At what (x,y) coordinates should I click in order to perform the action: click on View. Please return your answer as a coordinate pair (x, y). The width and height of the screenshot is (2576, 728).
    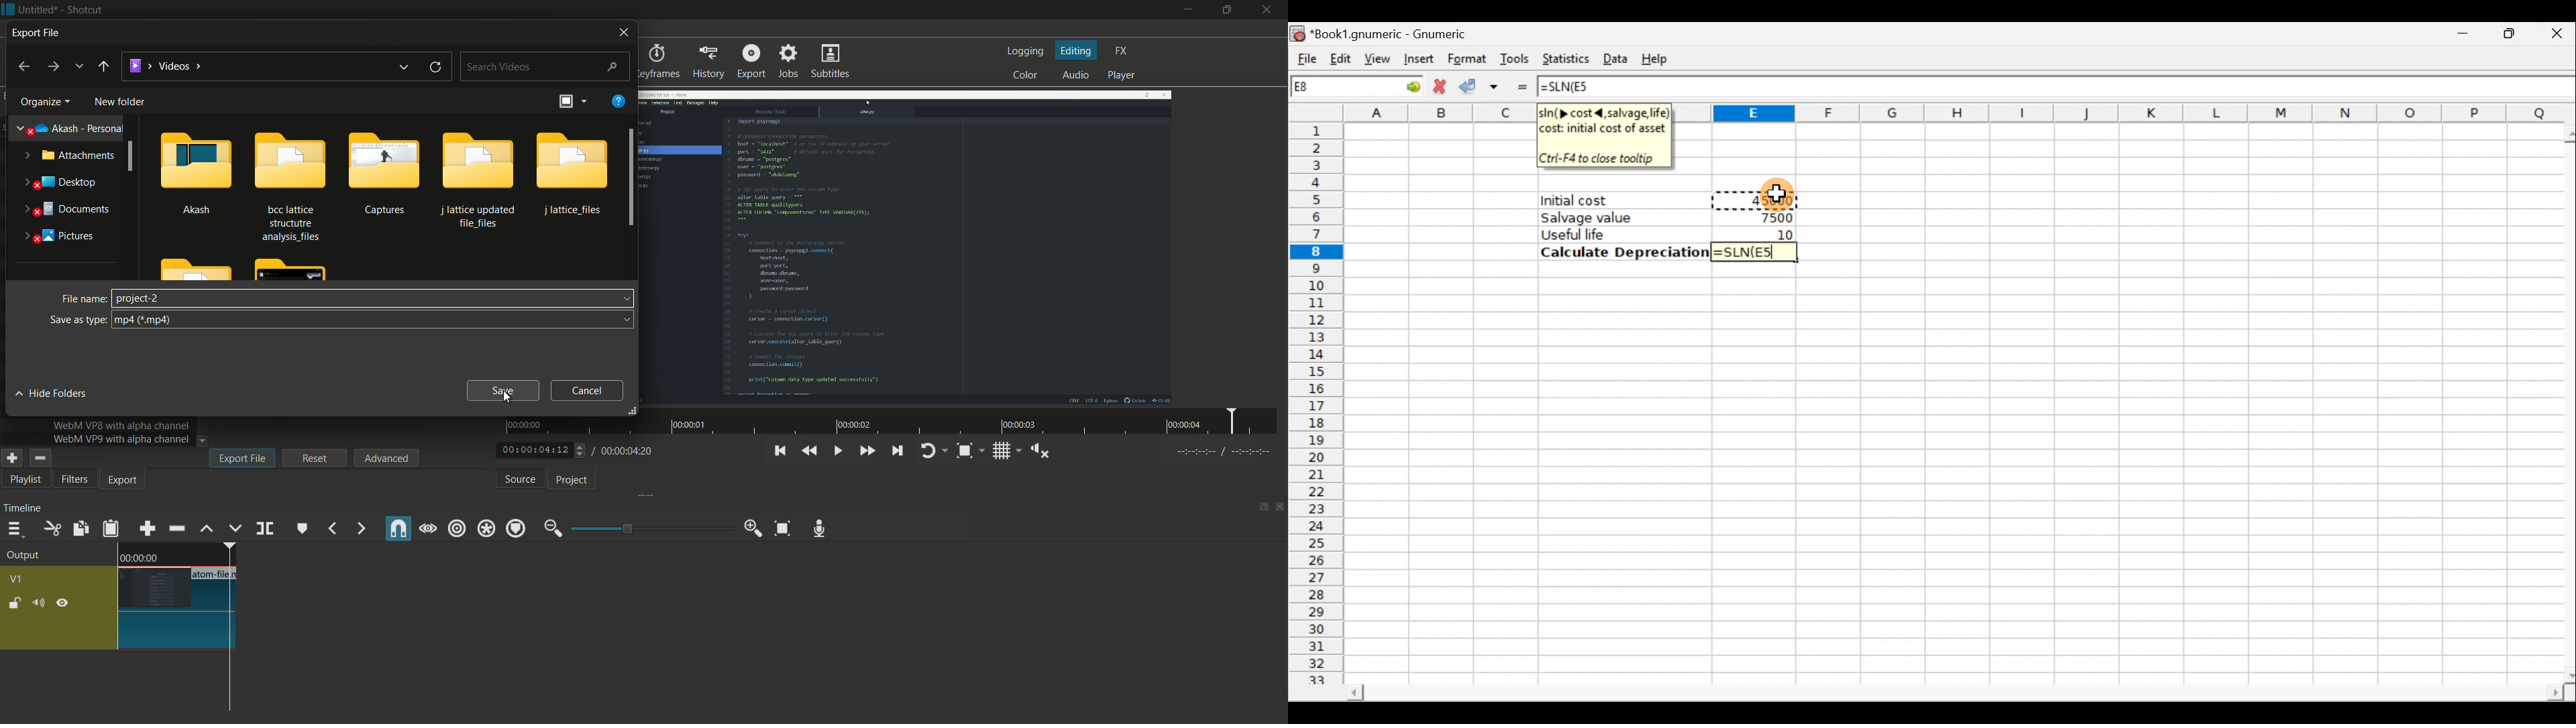
    Looking at the image, I should click on (1377, 56).